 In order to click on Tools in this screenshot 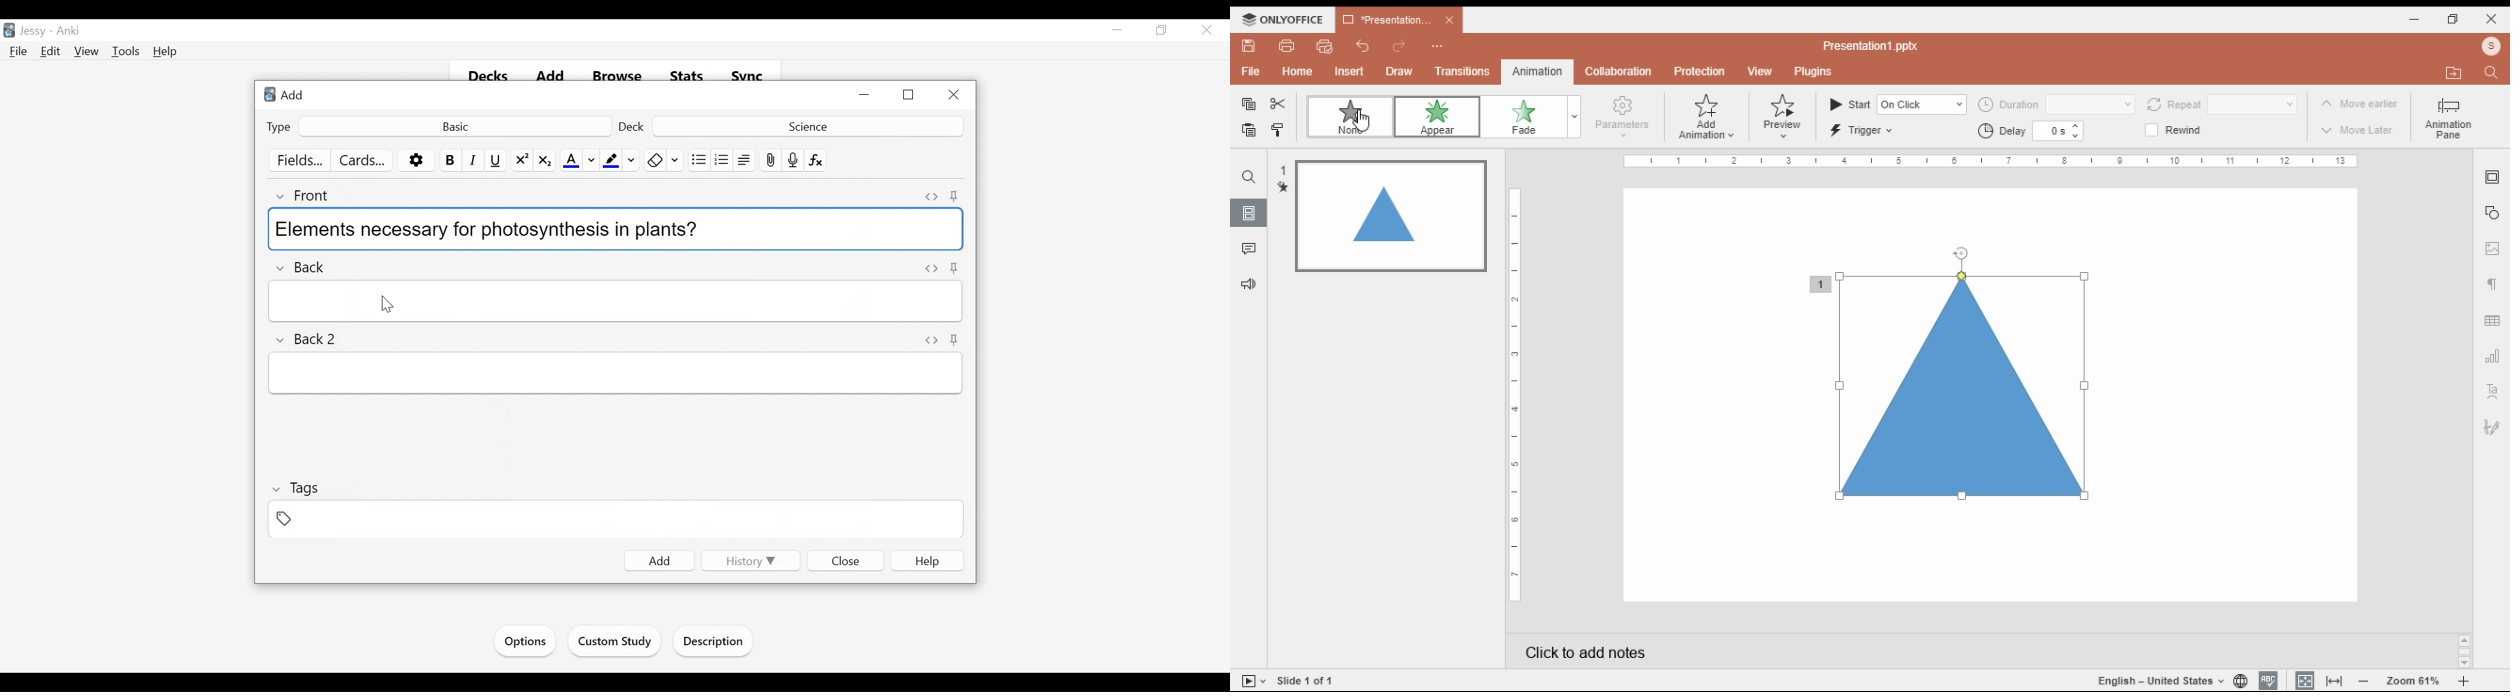, I will do `click(126, 52)`.